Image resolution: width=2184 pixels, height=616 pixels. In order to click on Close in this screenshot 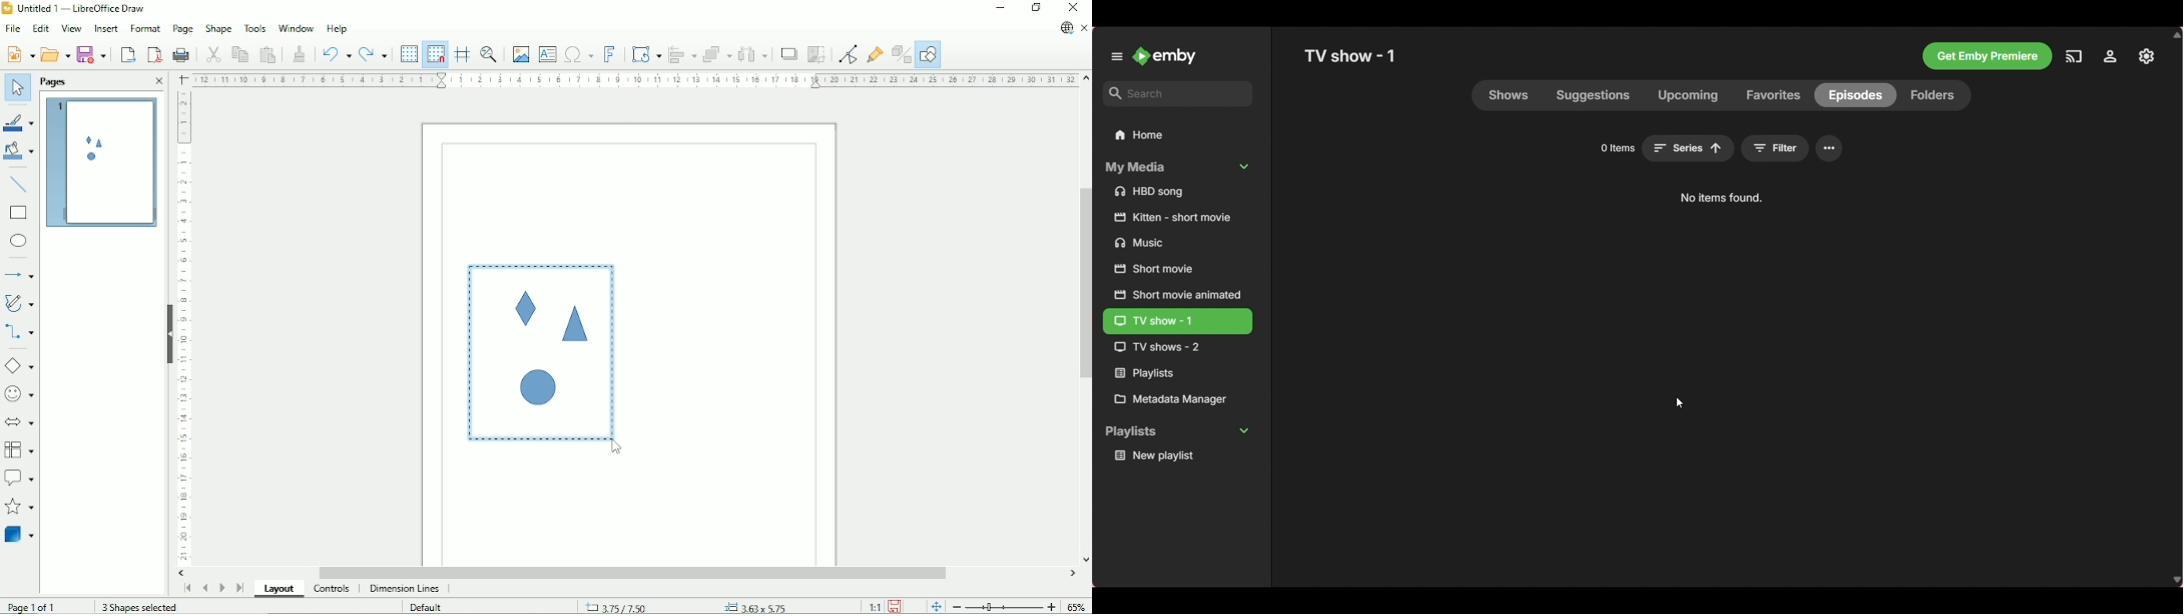, I will do `click(1074, 8)`.